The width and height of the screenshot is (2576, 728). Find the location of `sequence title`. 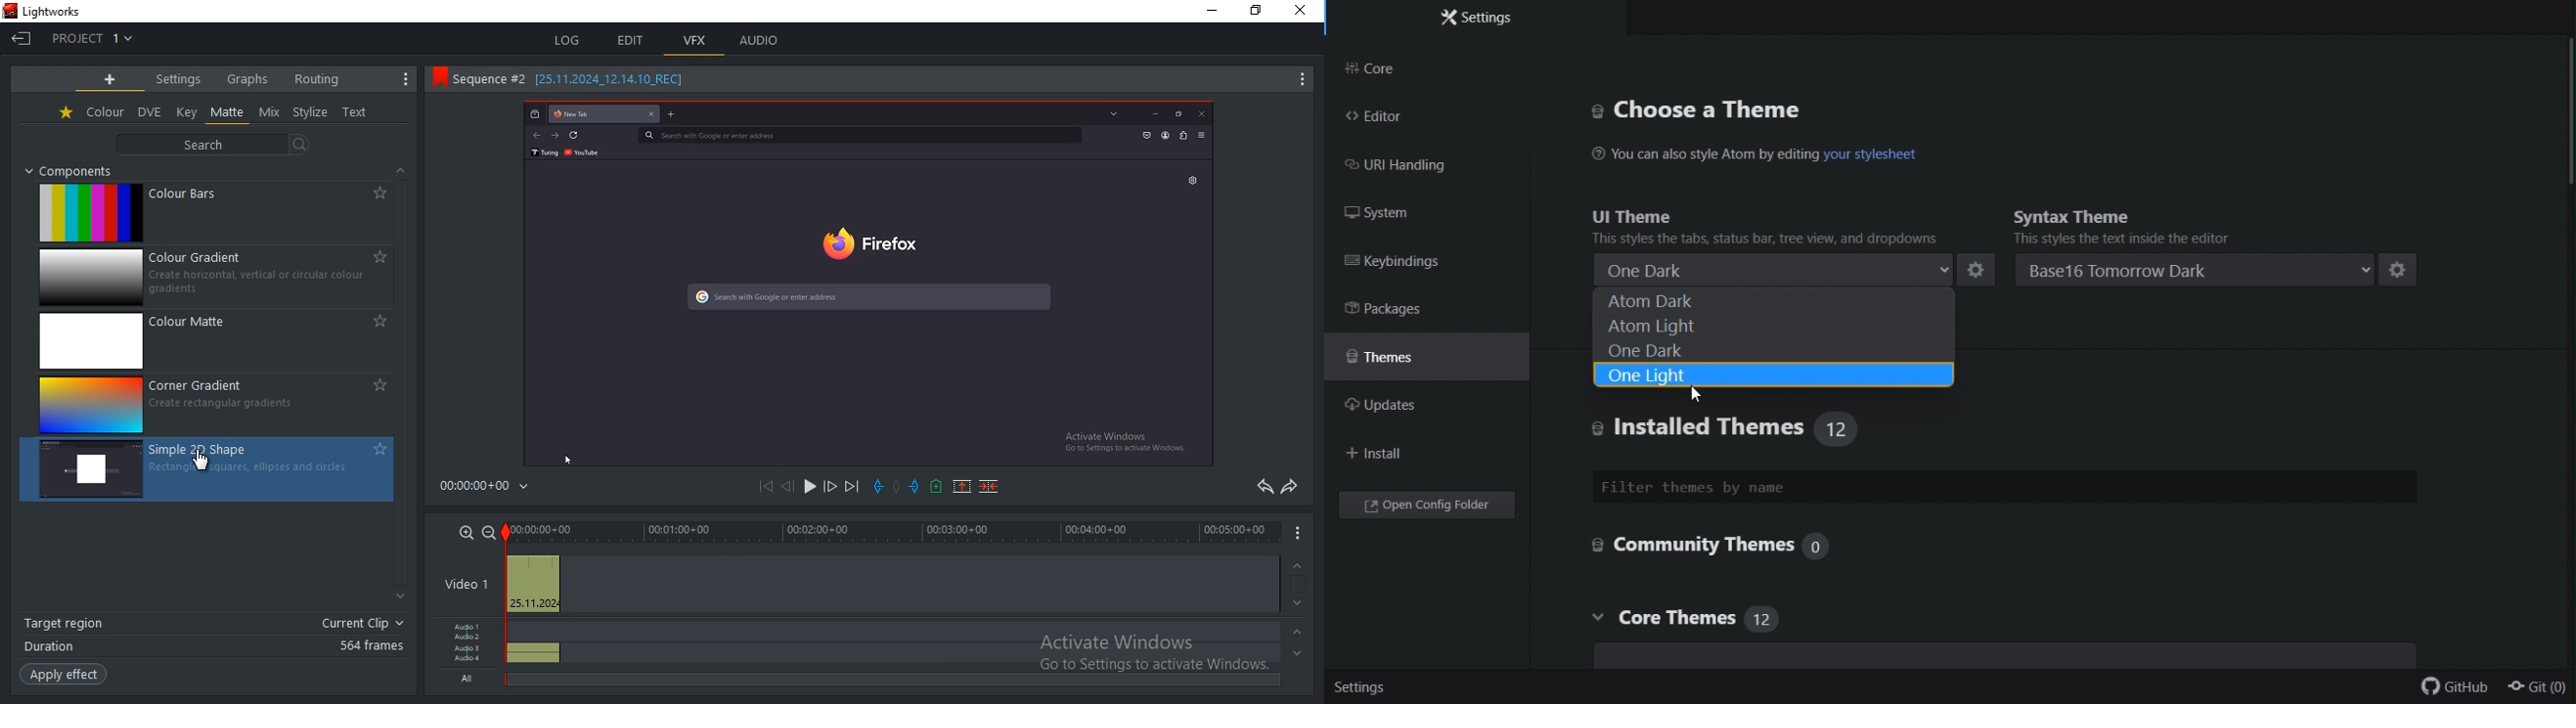

sequence title is located at coordinates (564, 77).